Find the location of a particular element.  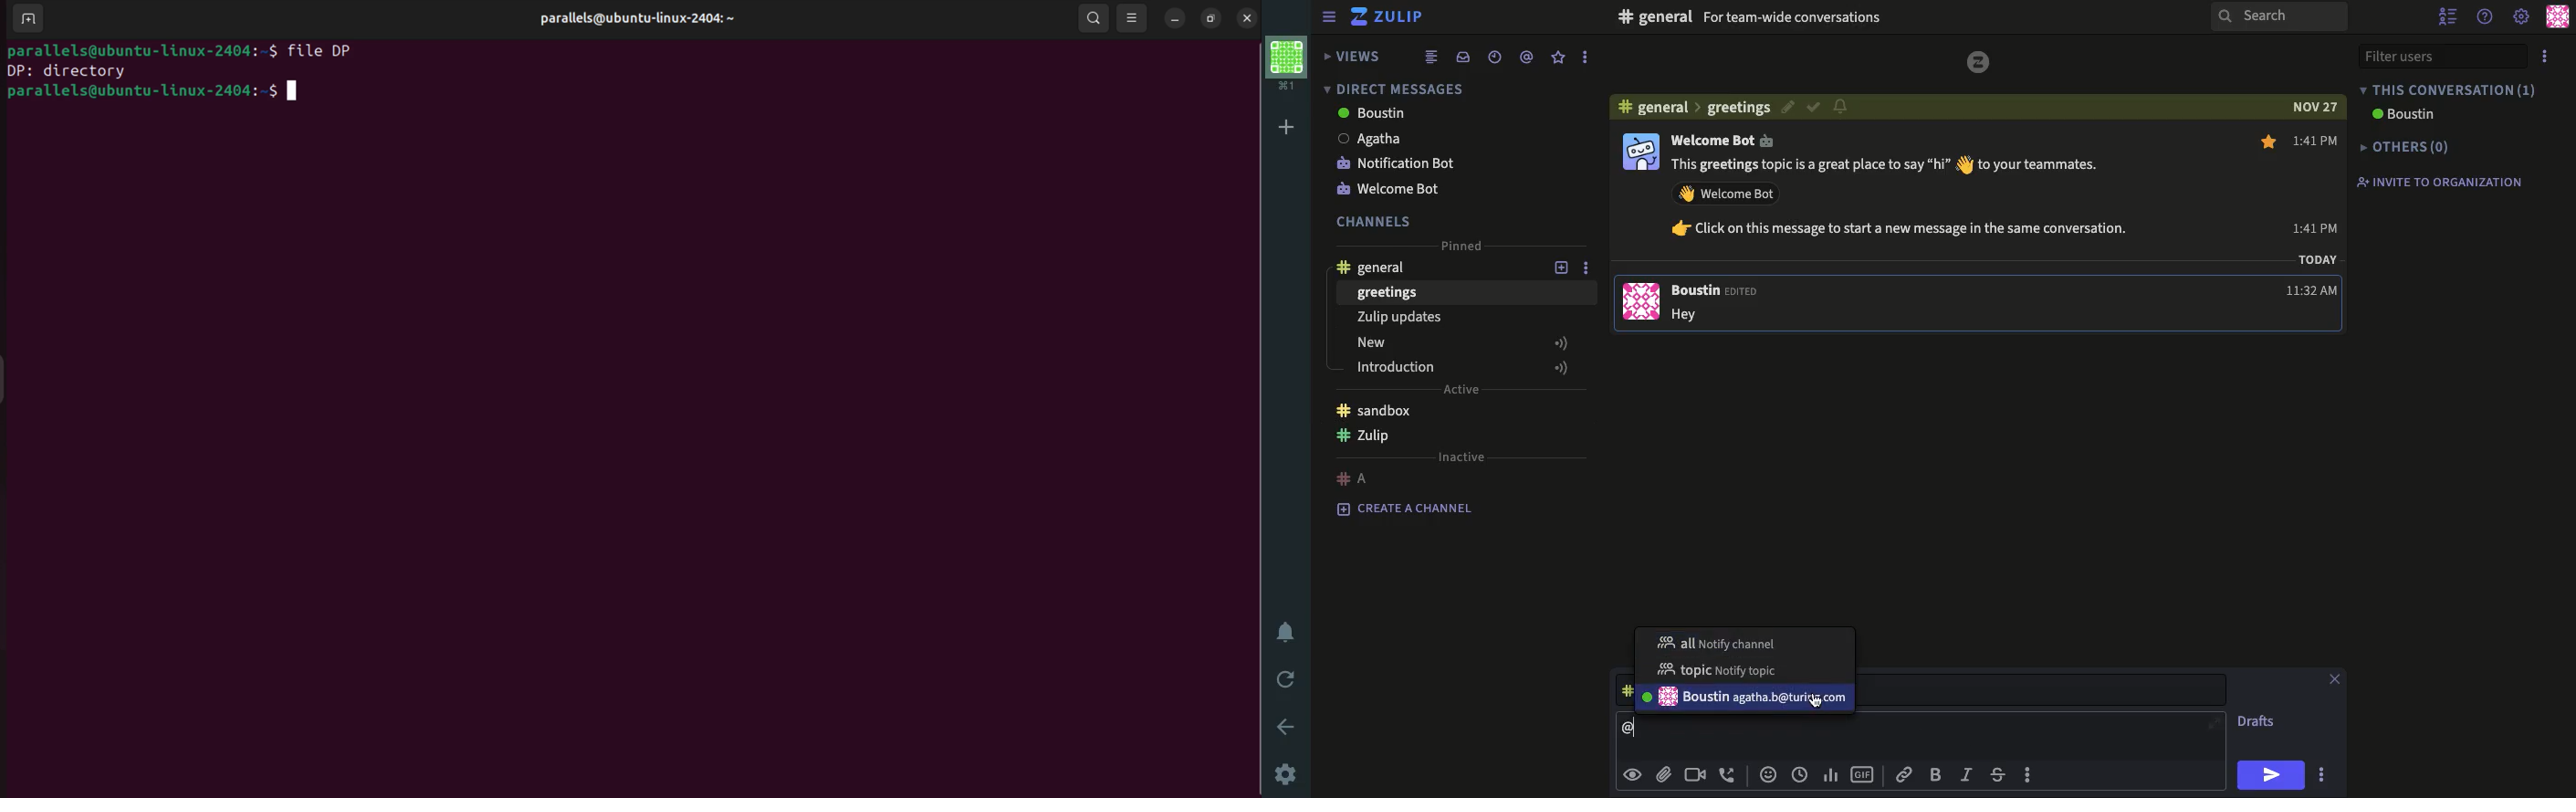

list view is located at coordinates (1430, 56).